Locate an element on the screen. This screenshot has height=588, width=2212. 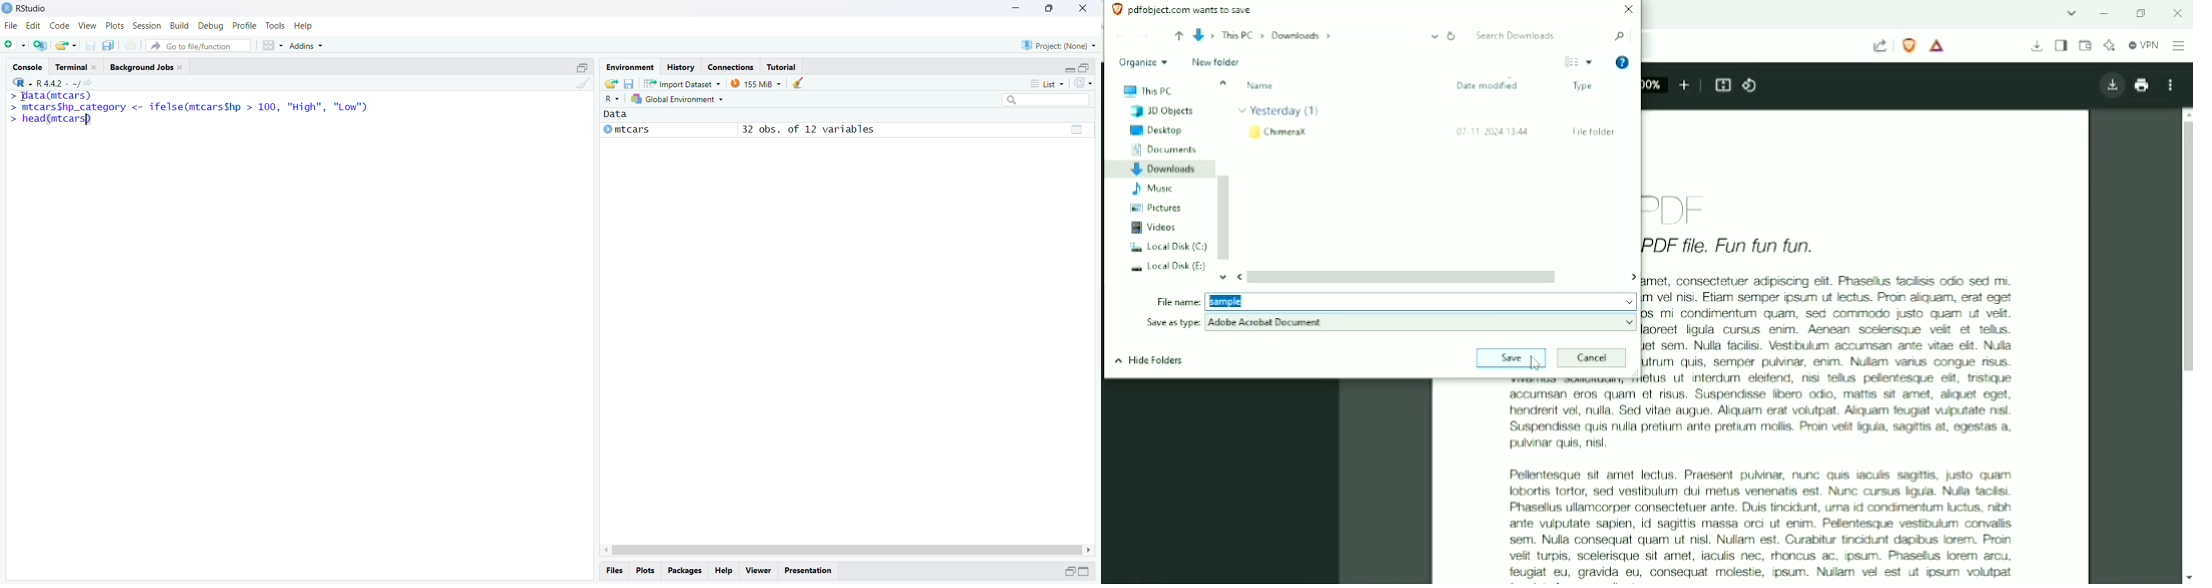
History is located at coordinates (680, 67).